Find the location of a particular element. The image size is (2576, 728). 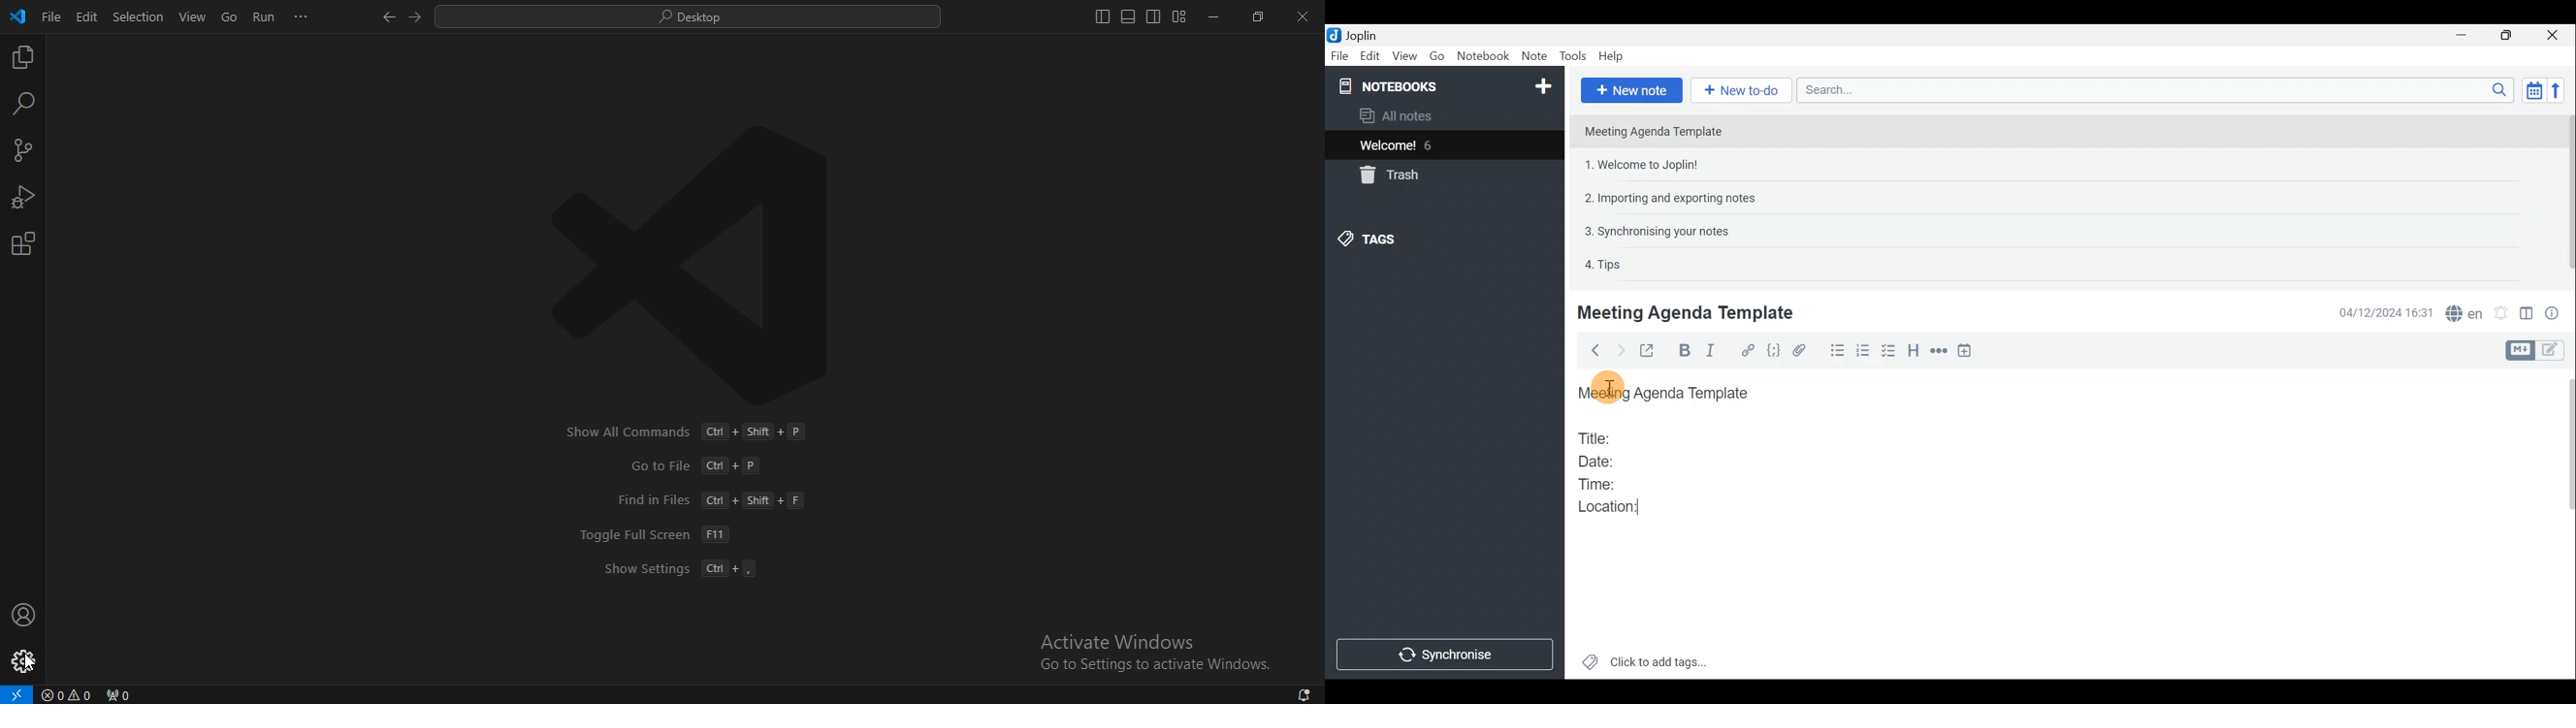

All notes is located at coordinates (1417, 115).